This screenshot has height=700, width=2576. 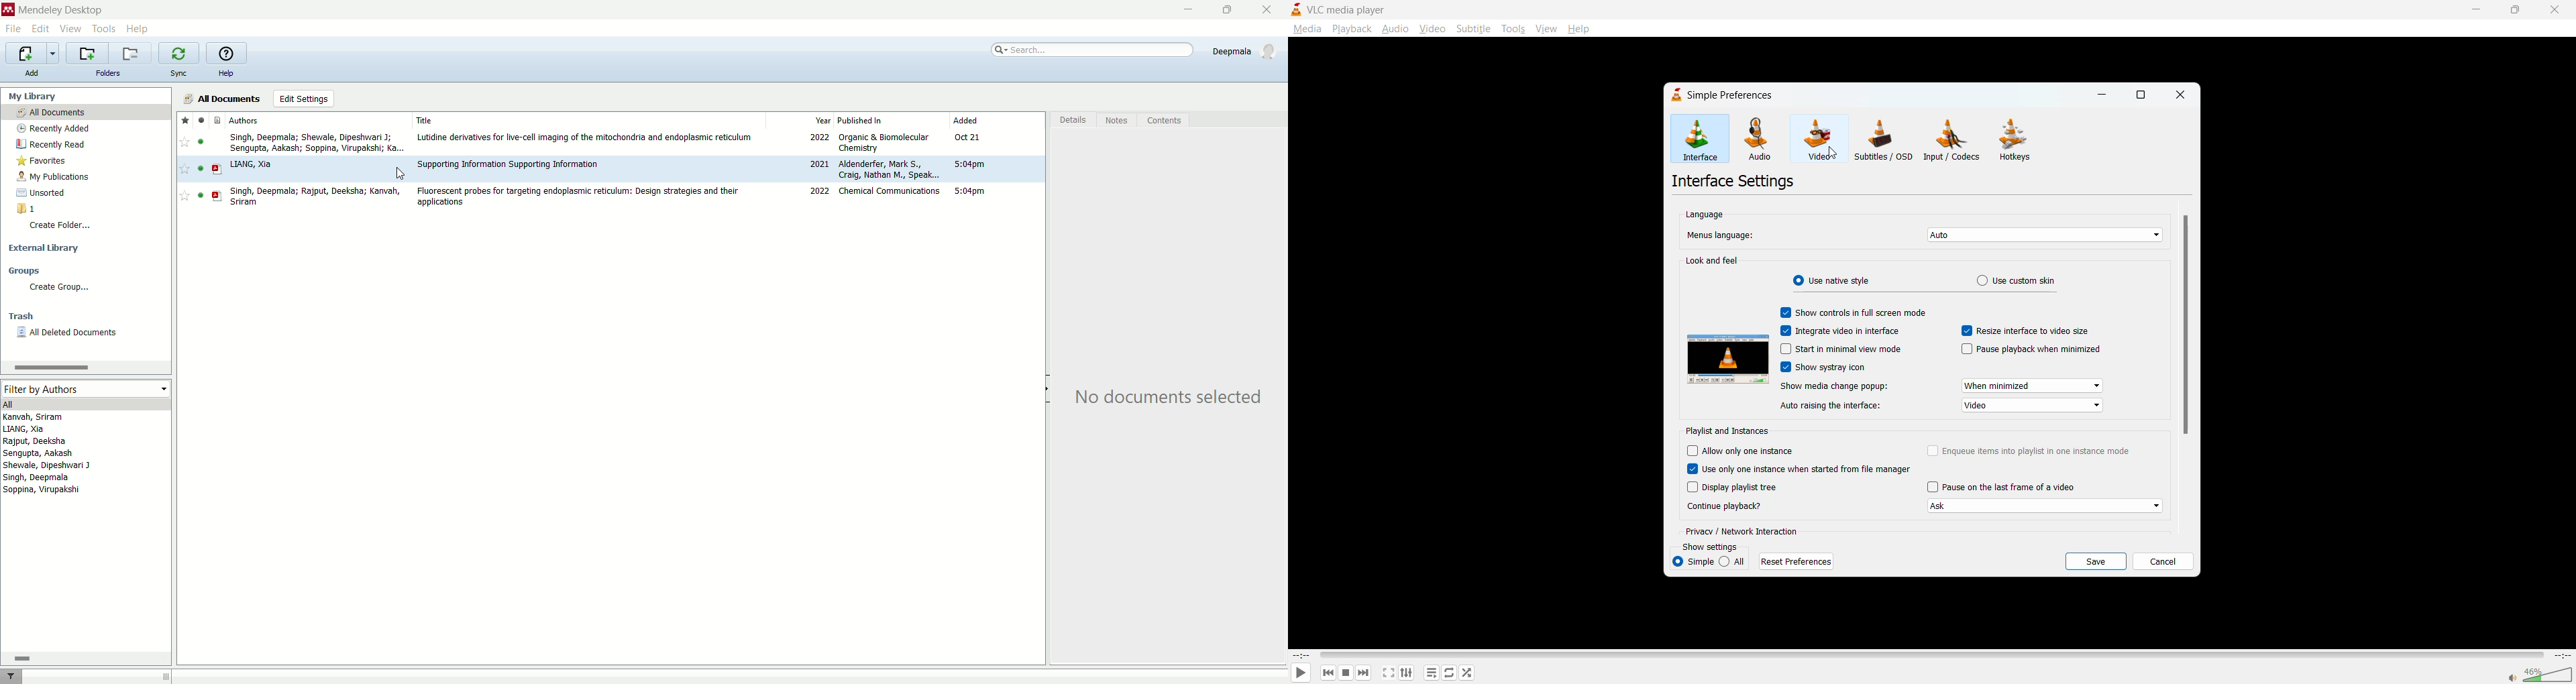 I want to click on show controls in fullscreen mode, so click(x=1854, y=312).